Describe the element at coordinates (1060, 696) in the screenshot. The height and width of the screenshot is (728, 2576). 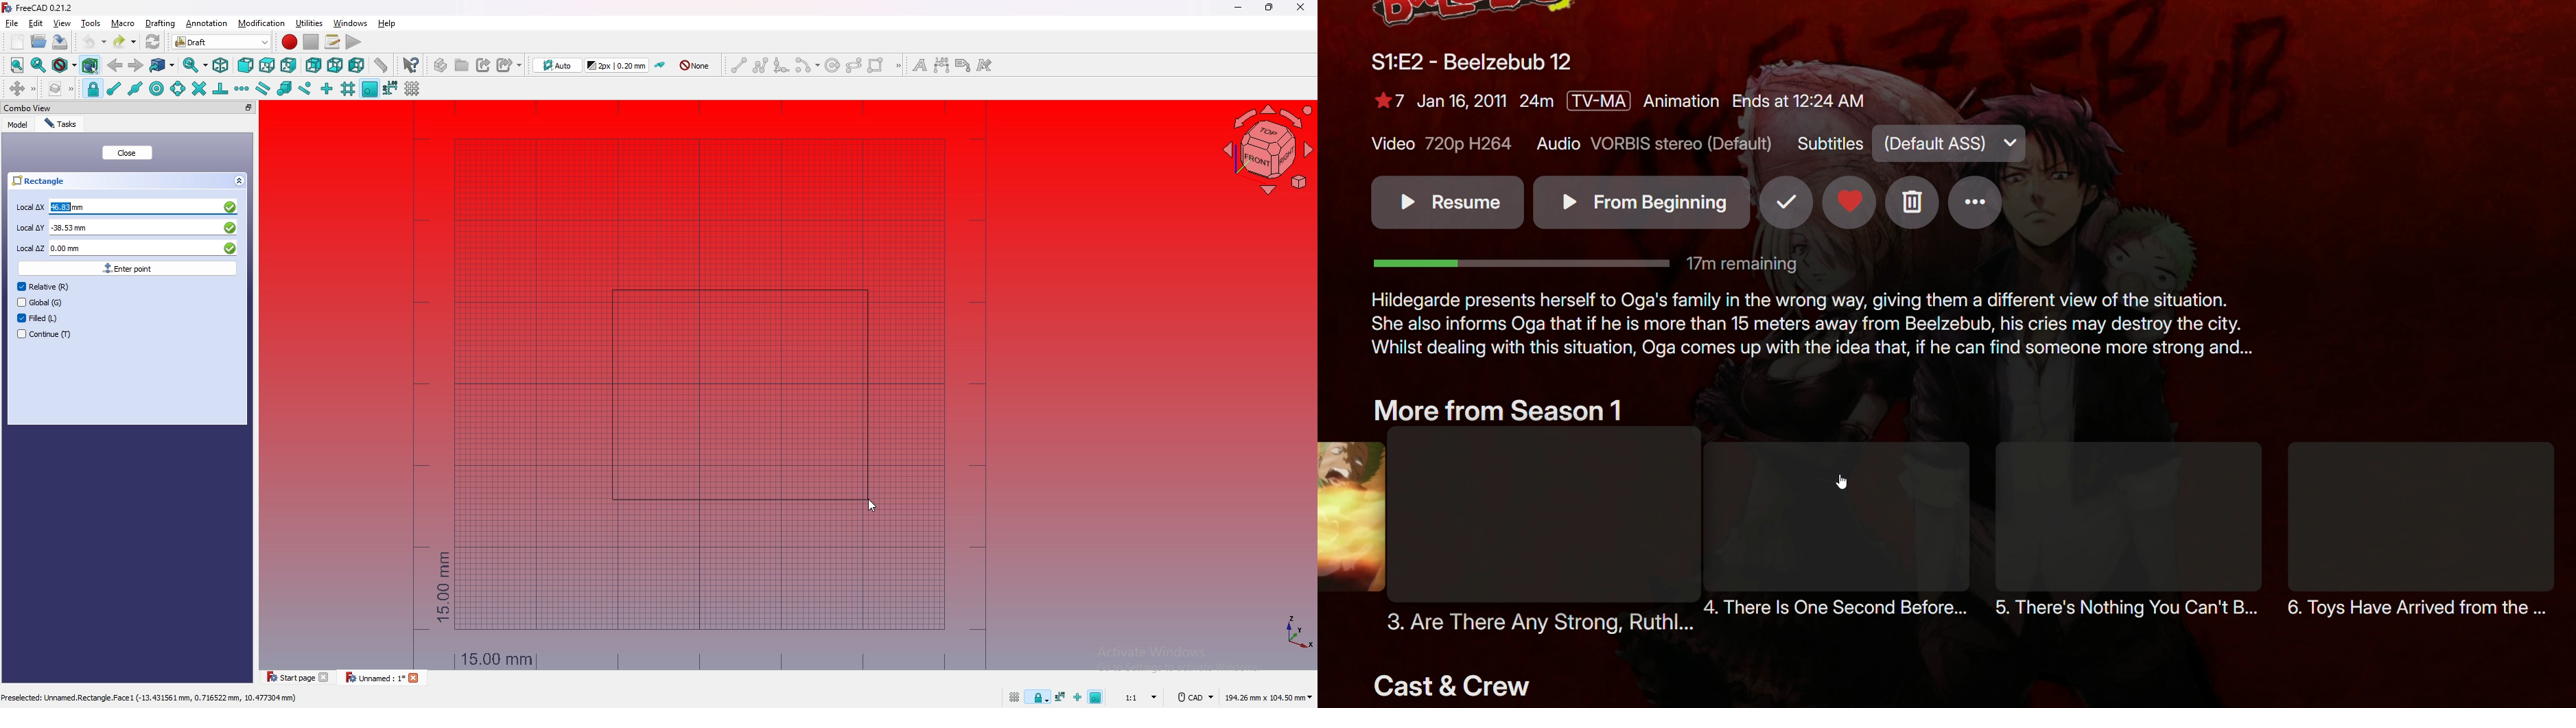
I see `snap dimension` at that location.